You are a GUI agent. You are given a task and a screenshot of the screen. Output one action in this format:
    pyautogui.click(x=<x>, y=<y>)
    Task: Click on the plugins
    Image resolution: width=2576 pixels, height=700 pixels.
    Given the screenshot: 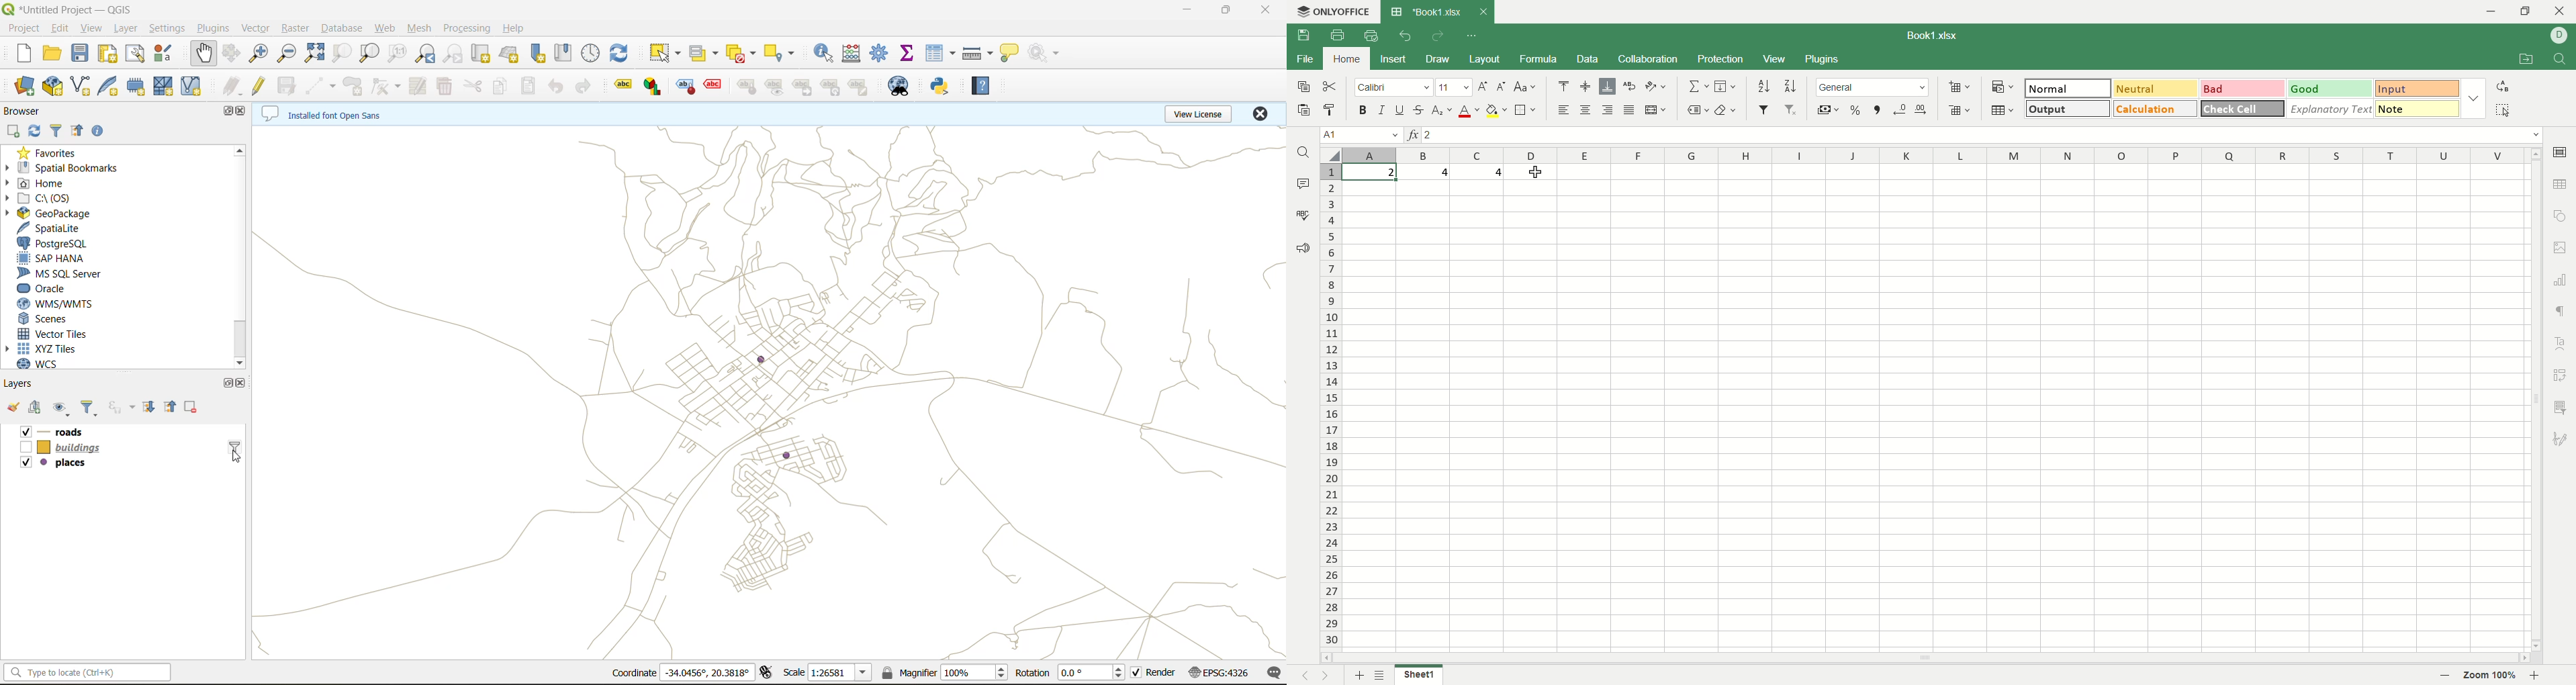 What is the action you would take?
    pyautogui.click(x=1821, y=59)
    